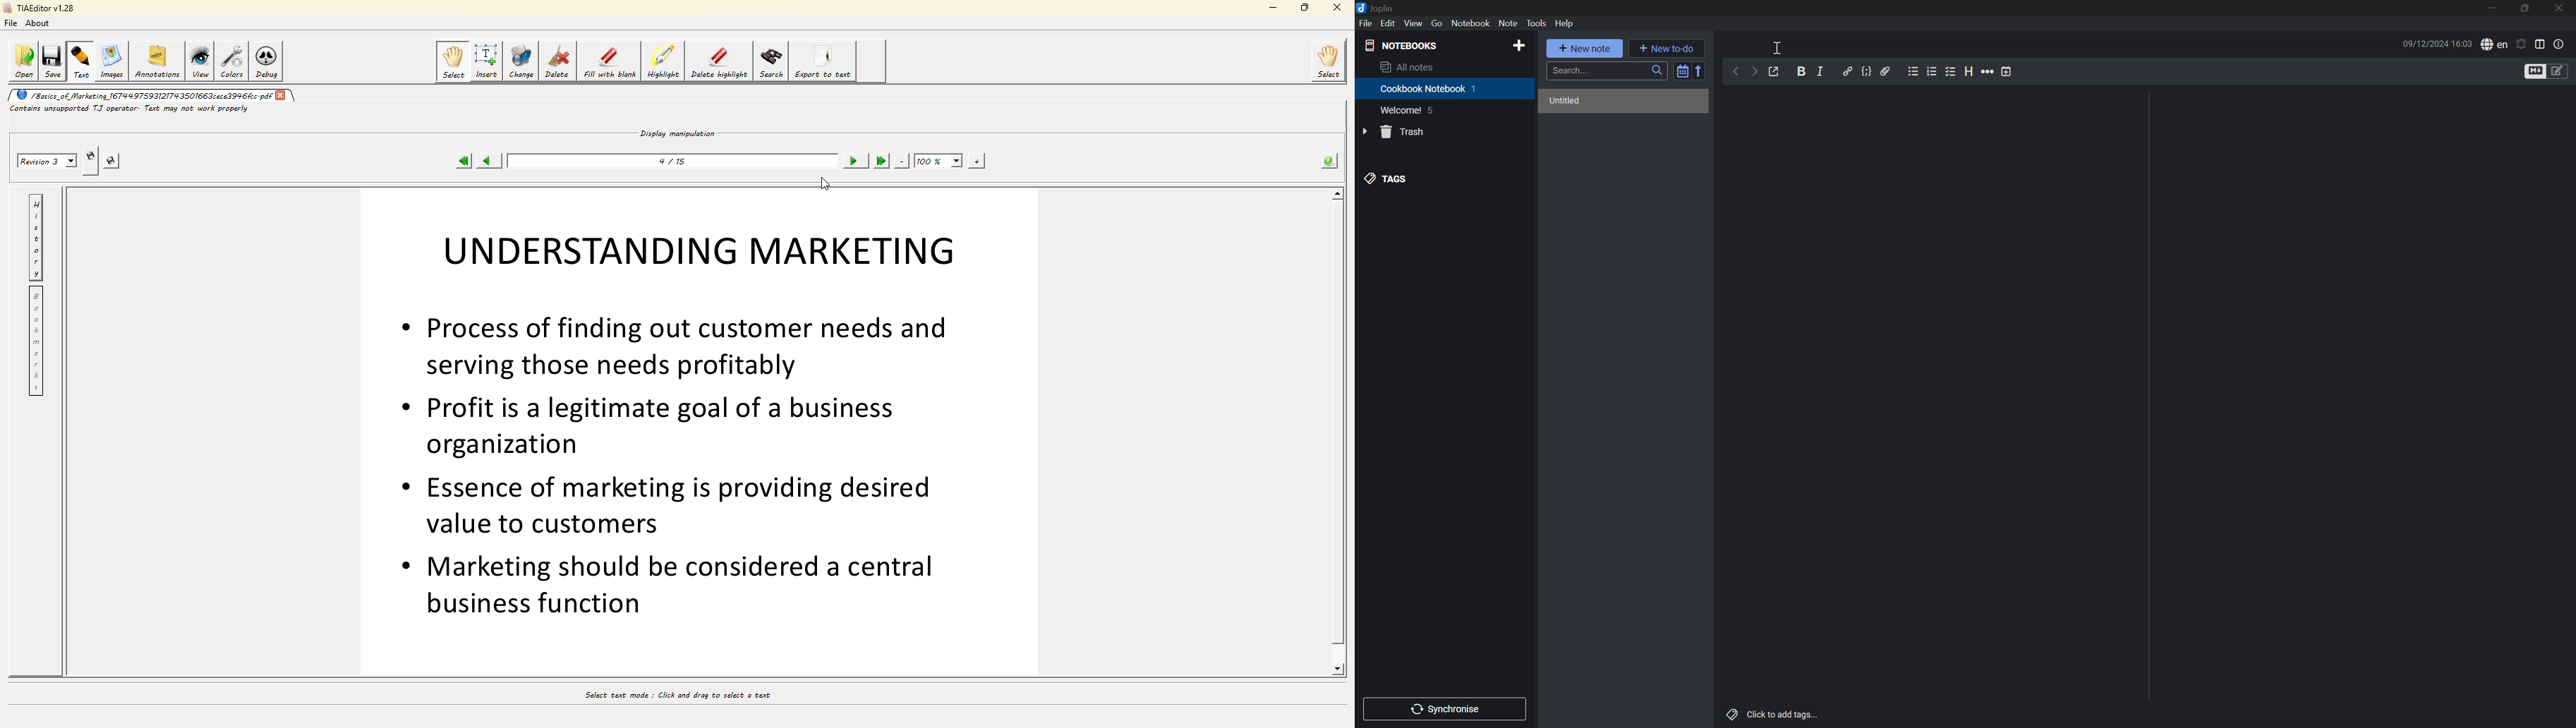 The height and width of the screenshot is (728, 2576). Describe the element at coordinates (2524, 43) in the screenshot. I see `Set alarm` at that location.